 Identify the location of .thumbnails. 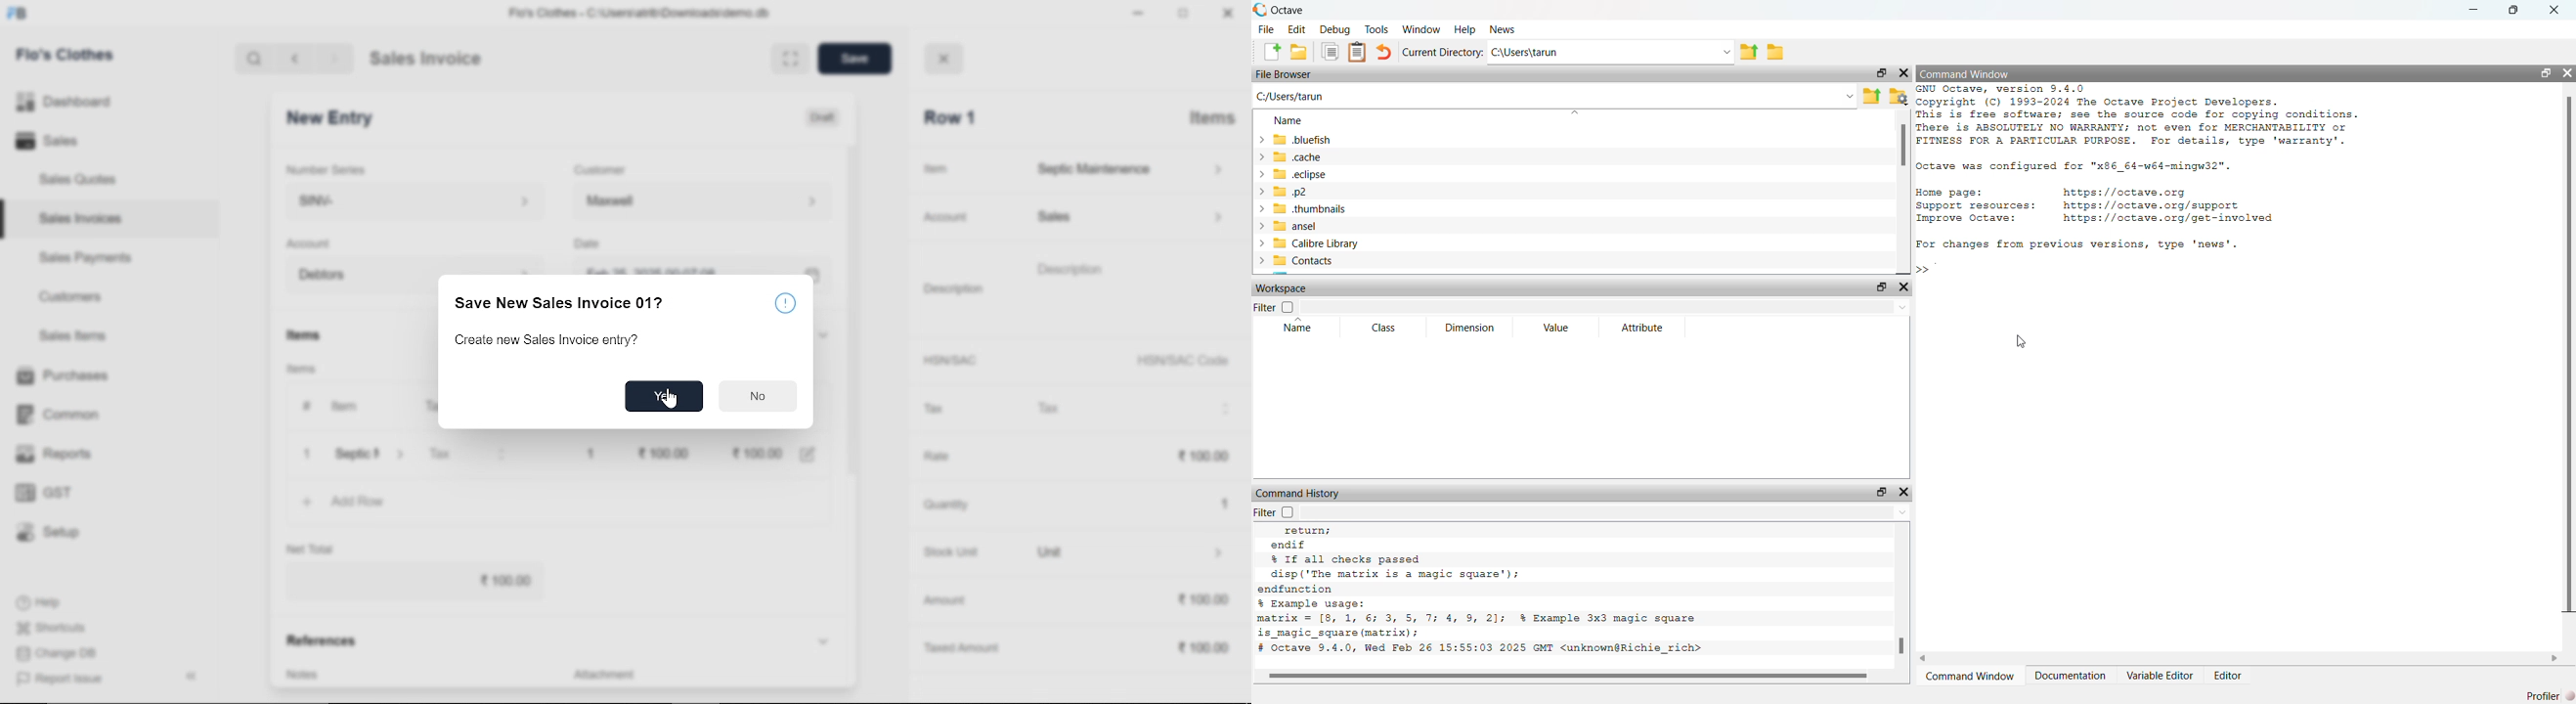
(1300, 208).